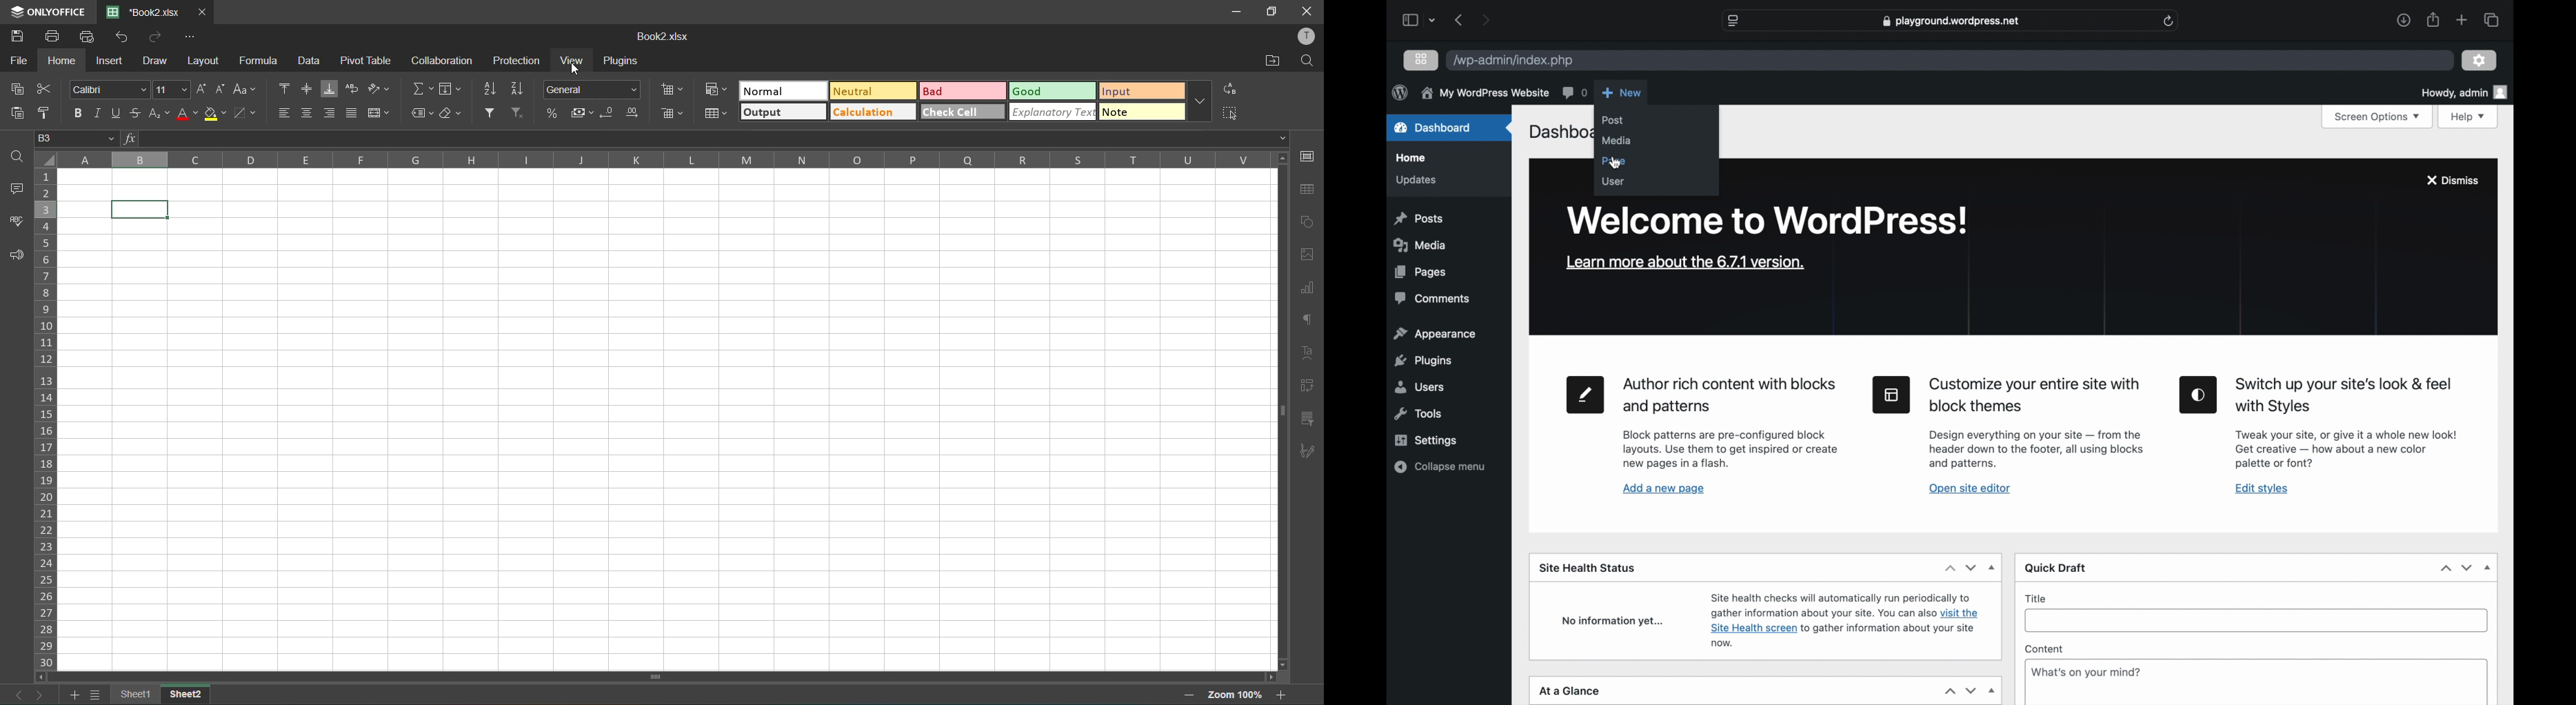 This screenshot has height=728, width=2576. Describe the element at coordinates (518, 61) in the screenshot. I see `protection` at that location.